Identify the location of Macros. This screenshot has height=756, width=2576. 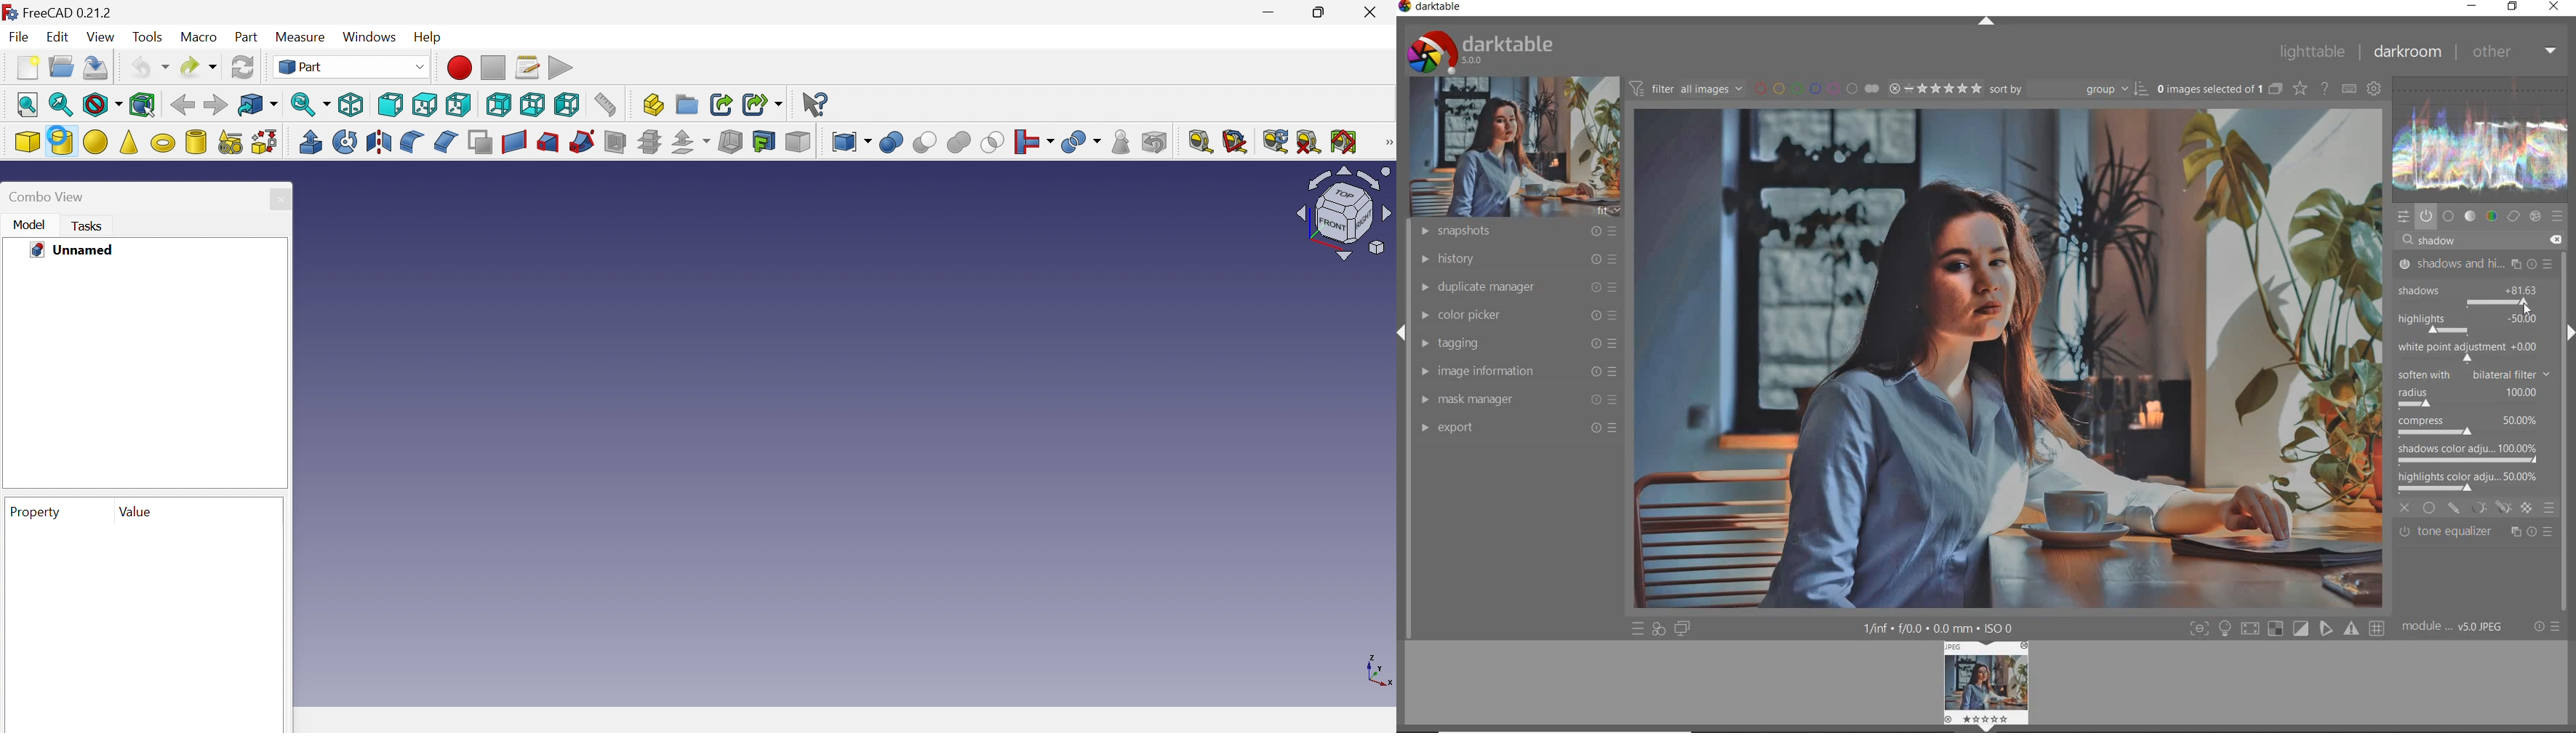
(527, 66).